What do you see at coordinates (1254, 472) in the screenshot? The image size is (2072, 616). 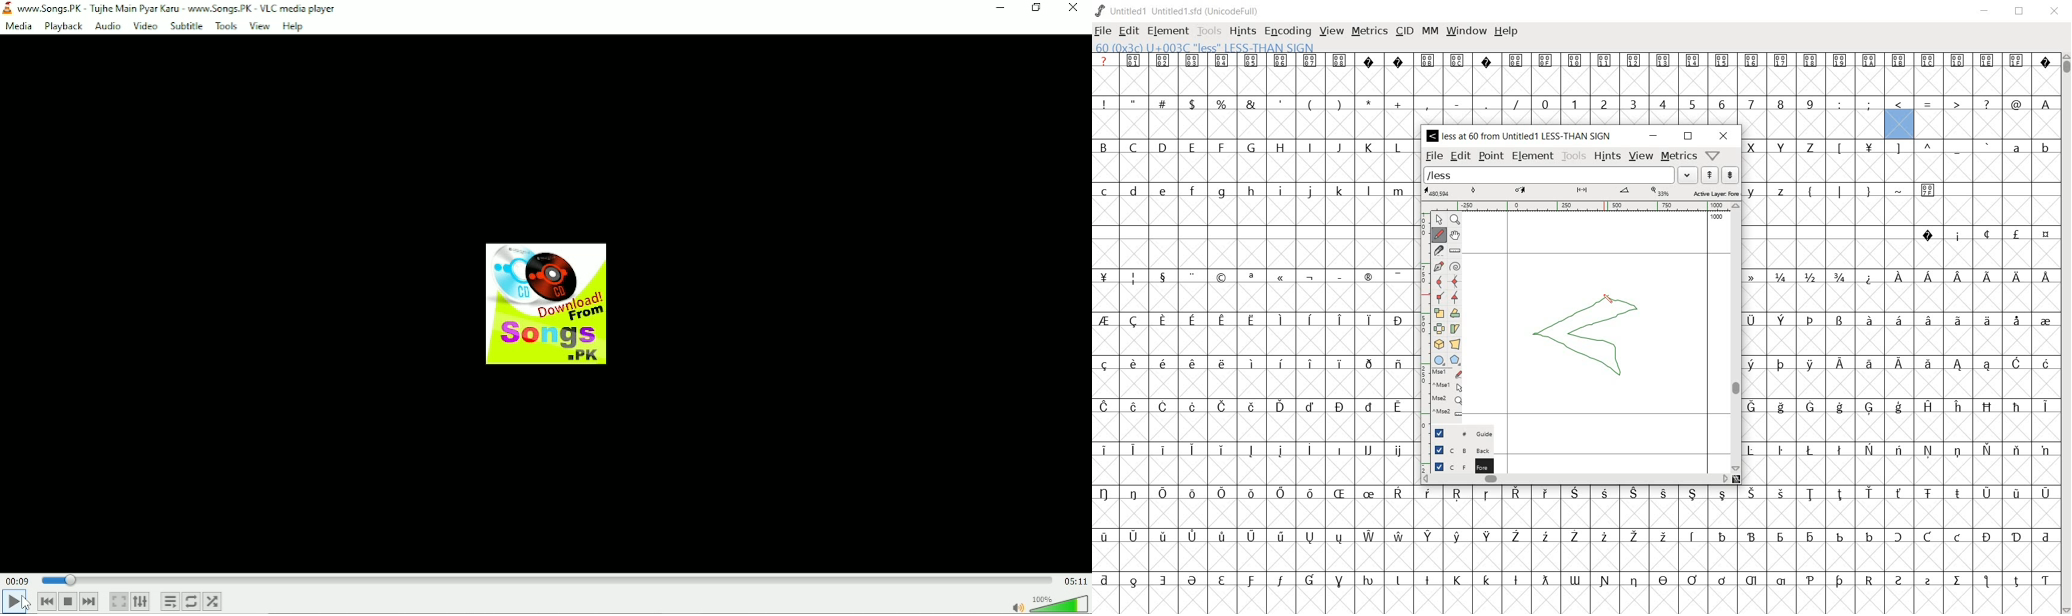 I see `empty cells` at bounding box center [1254, 472].